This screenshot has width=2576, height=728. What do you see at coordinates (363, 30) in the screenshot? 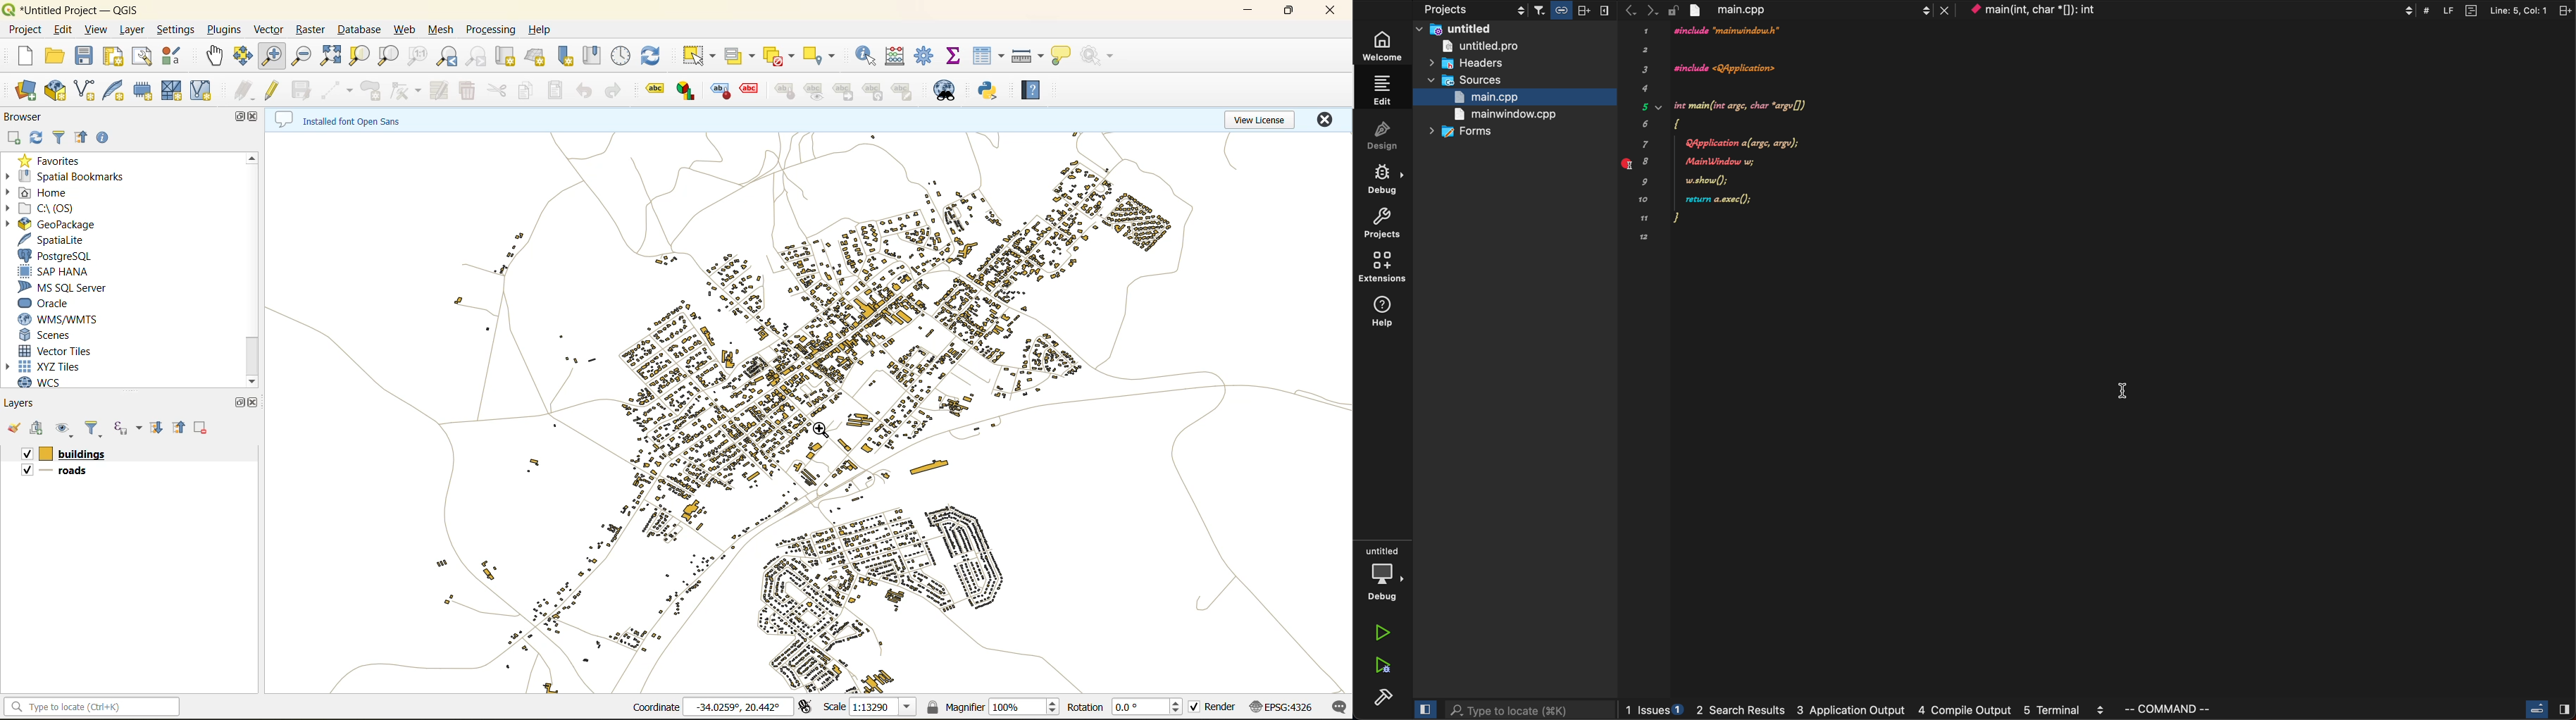
I see `database` at bounding box center [363, 30].